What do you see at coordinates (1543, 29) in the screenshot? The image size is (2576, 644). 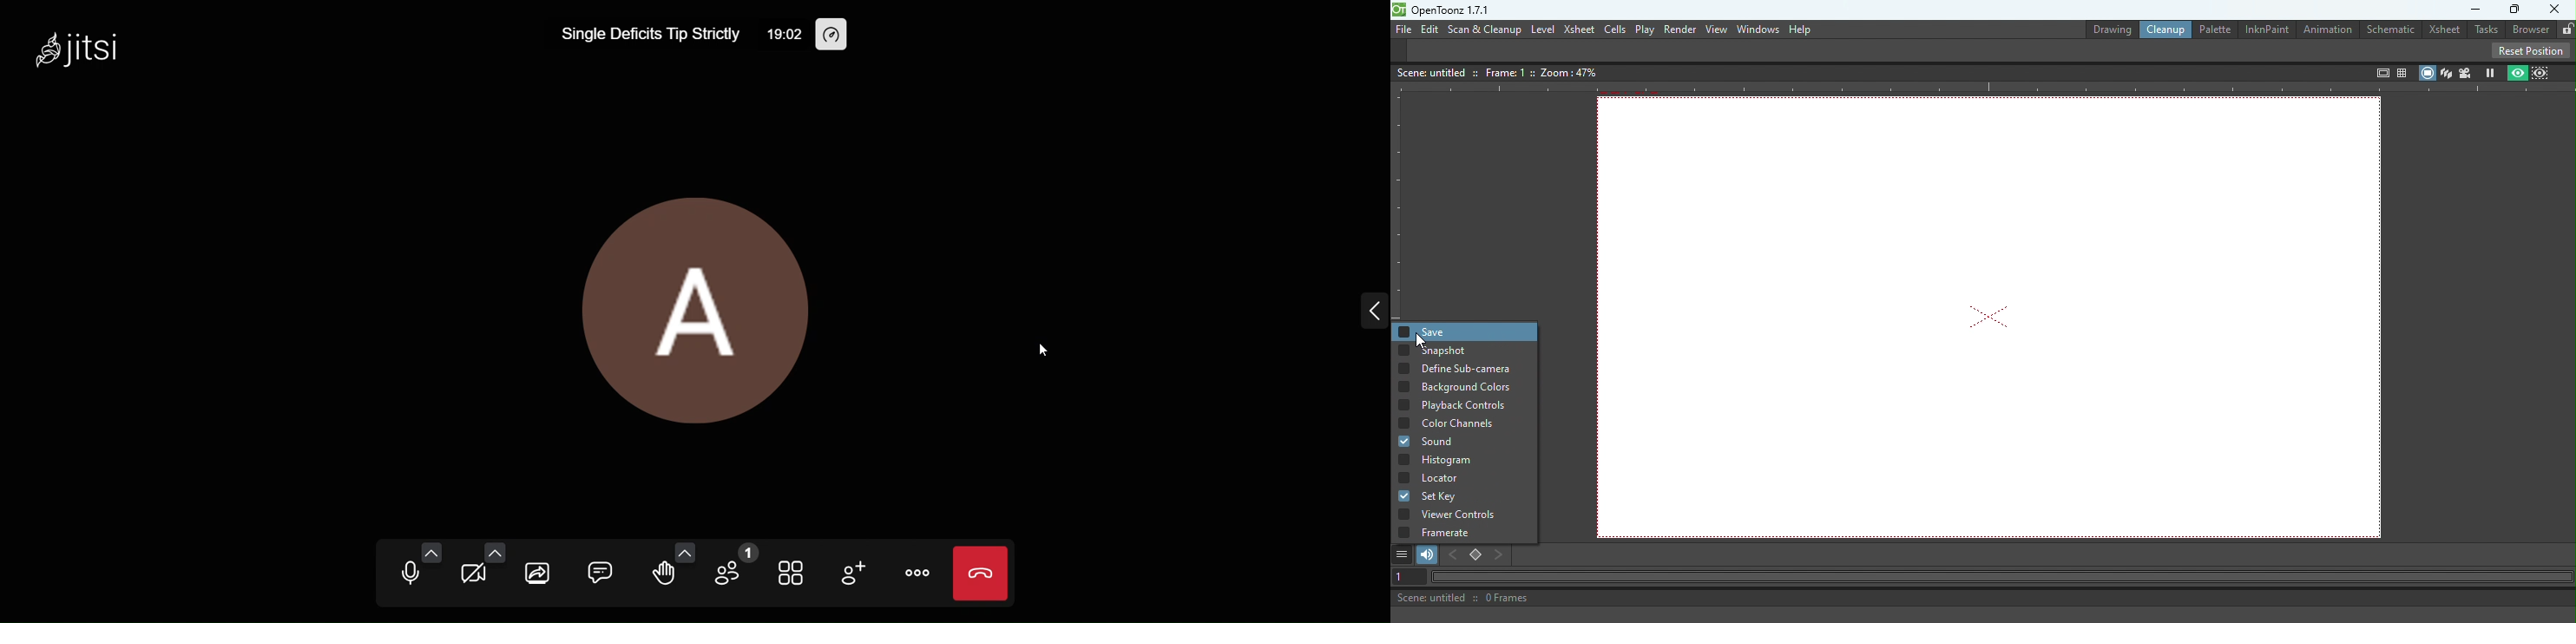 I see `Level` at bounding box center [1543, 29].